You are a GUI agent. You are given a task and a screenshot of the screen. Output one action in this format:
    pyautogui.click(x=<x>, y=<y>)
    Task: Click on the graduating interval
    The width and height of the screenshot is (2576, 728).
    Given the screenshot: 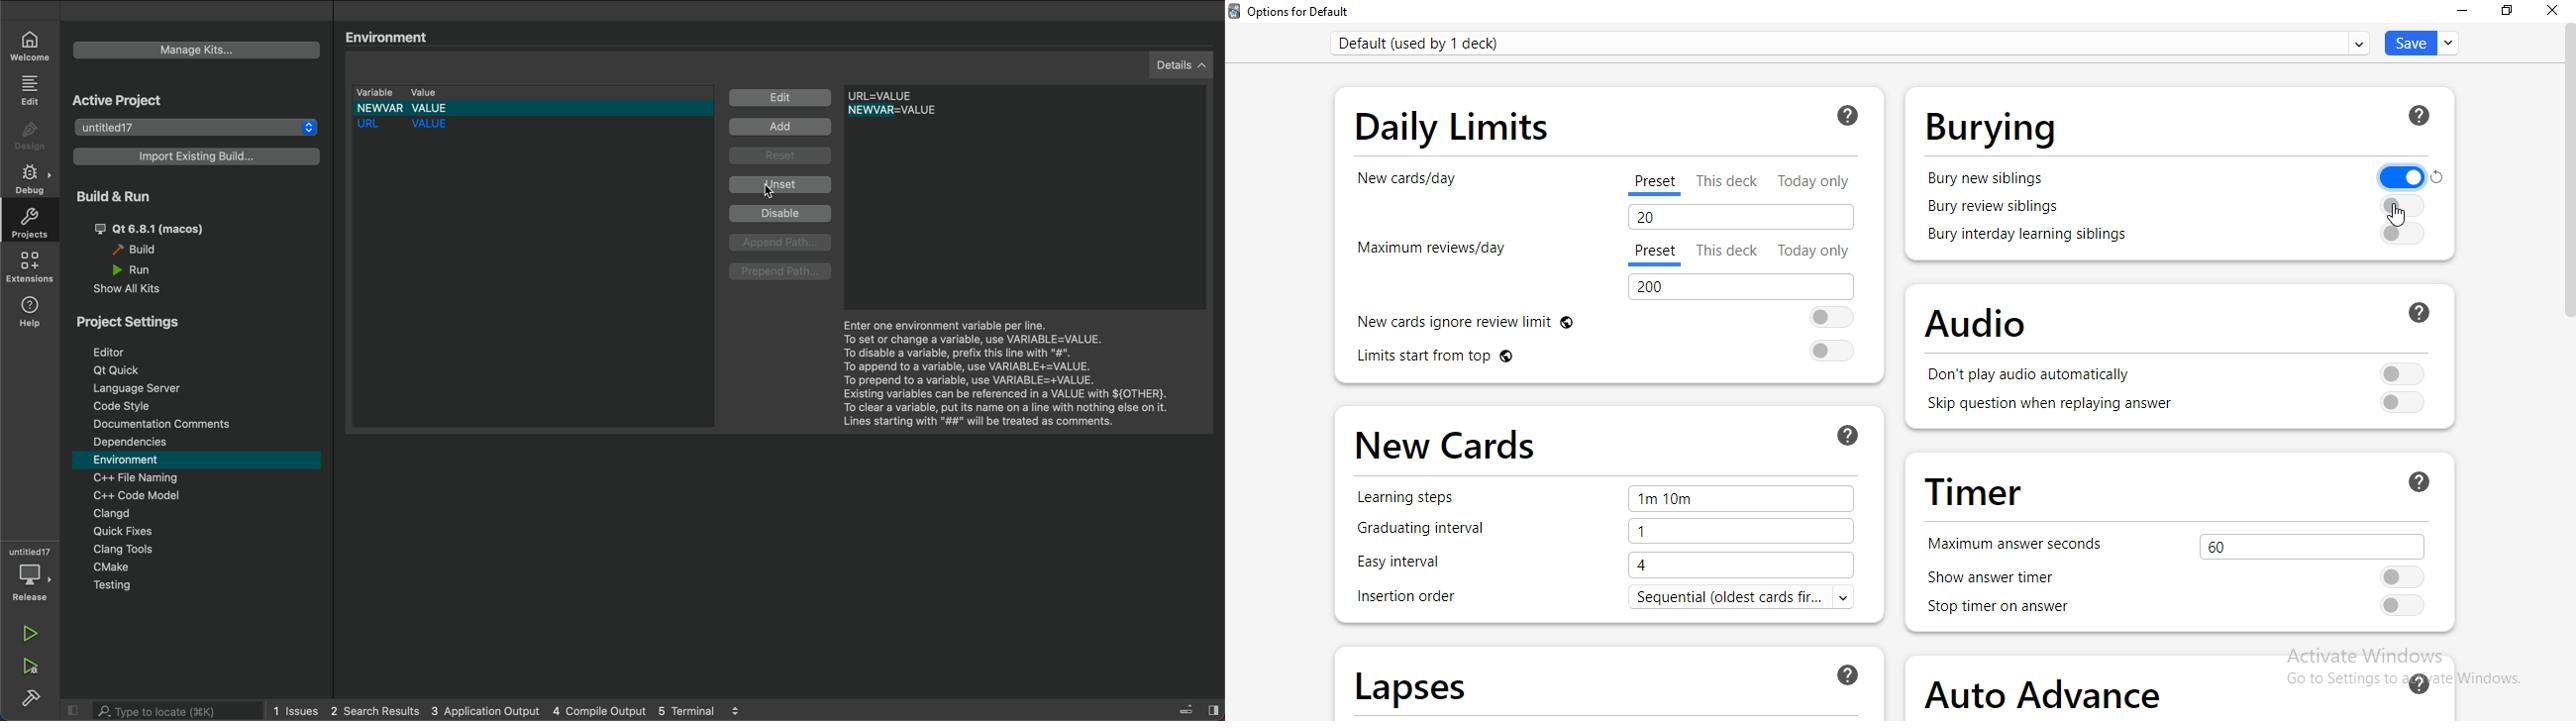 What is the action you would take?
    pyautogui.click(x=1435, y=534)
    